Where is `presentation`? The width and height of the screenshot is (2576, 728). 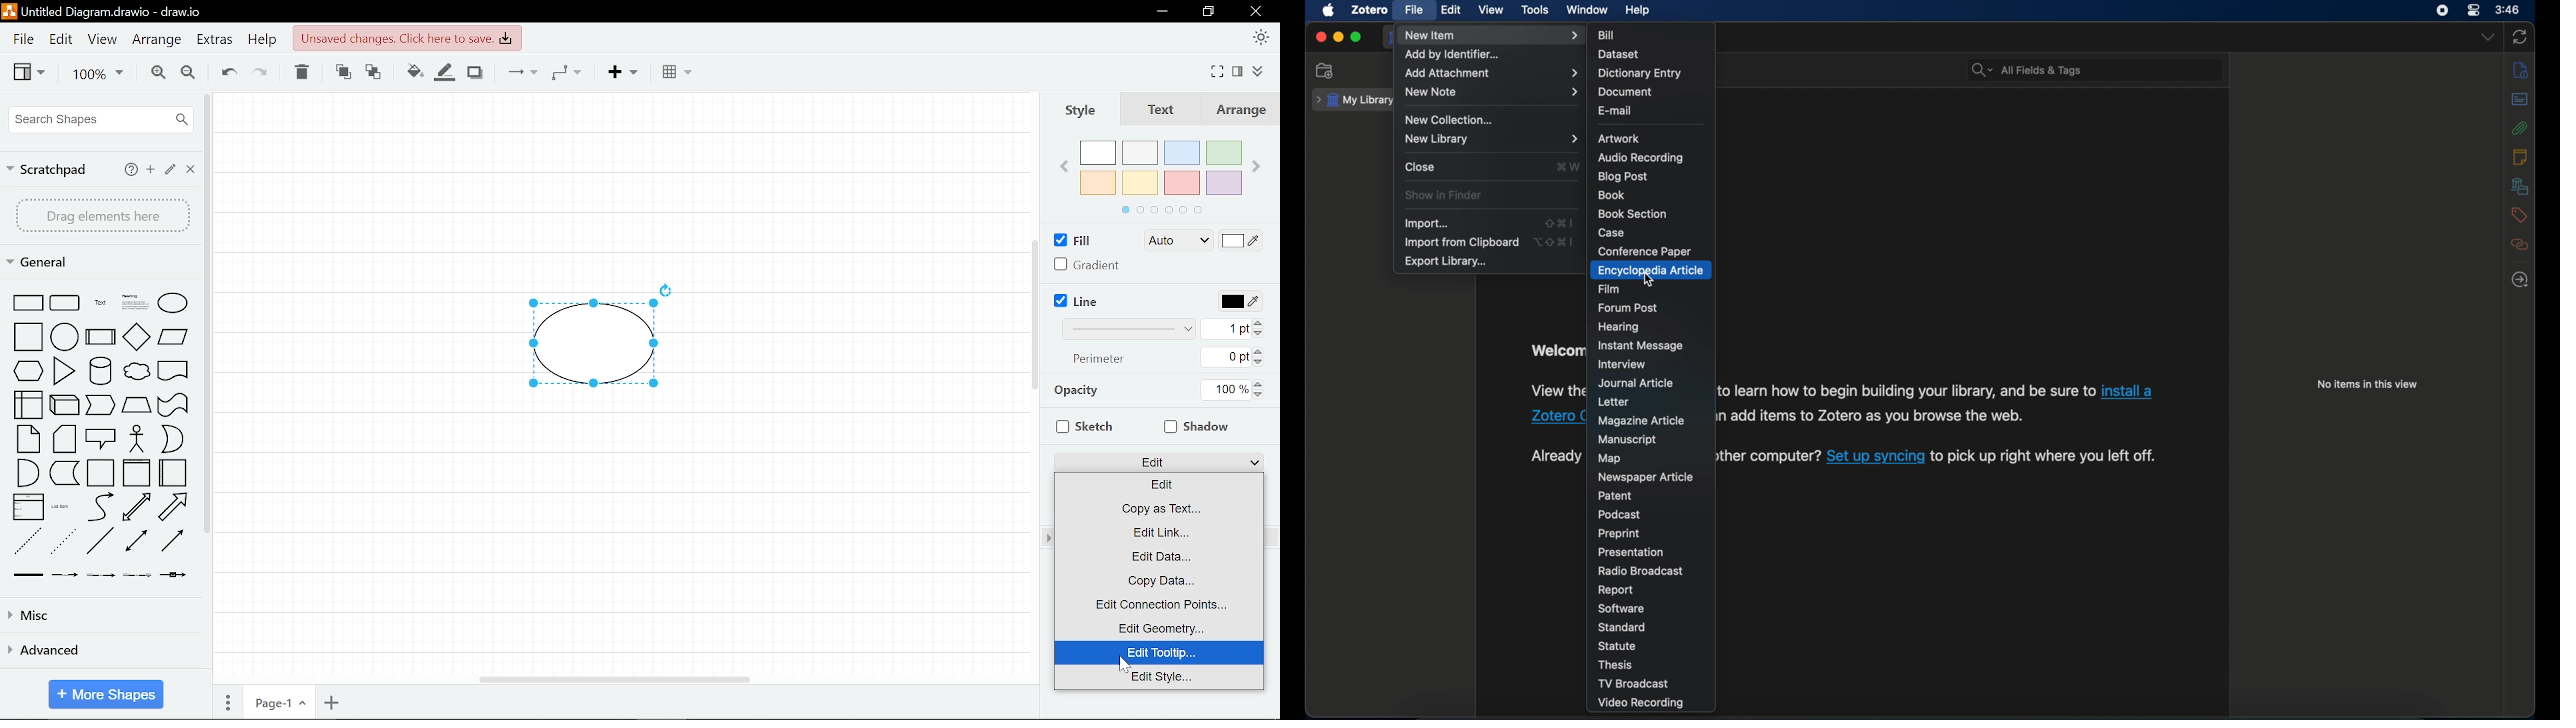
presentation is located at coordinates (1631, 553).